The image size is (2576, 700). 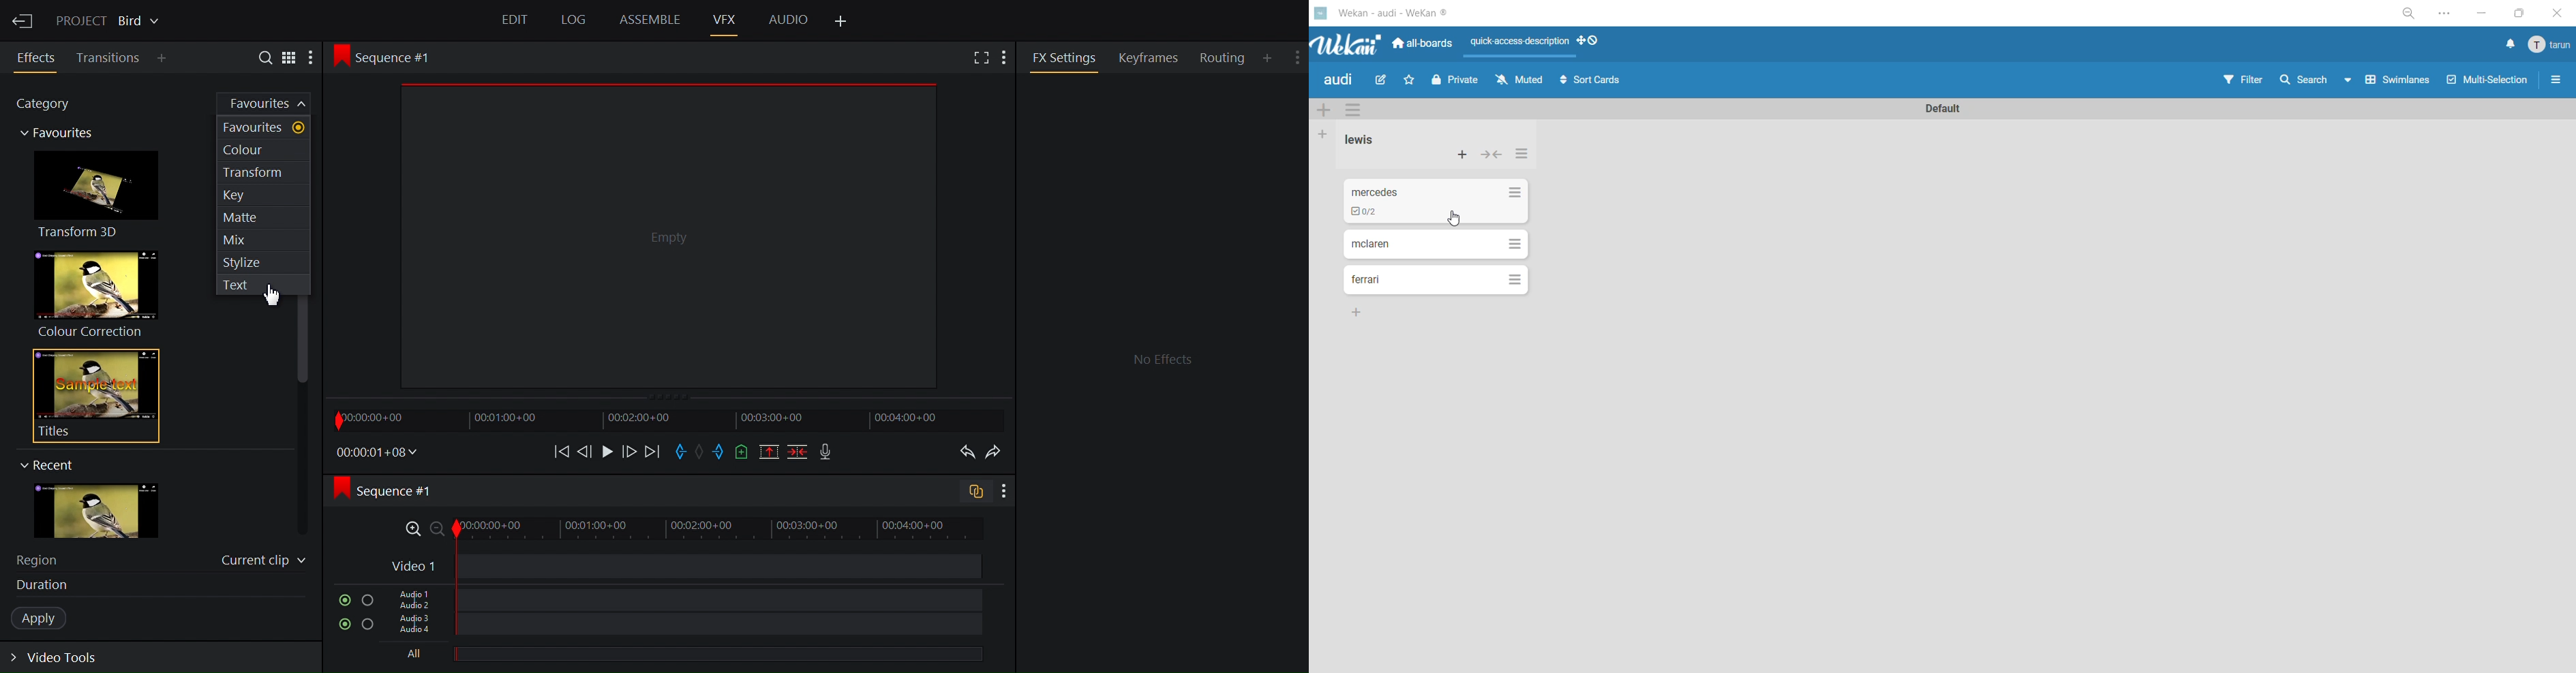 What do you see at coordinates (264, 563) in the screenshot?
I see `Current clip` at bounding box center [264, 563].